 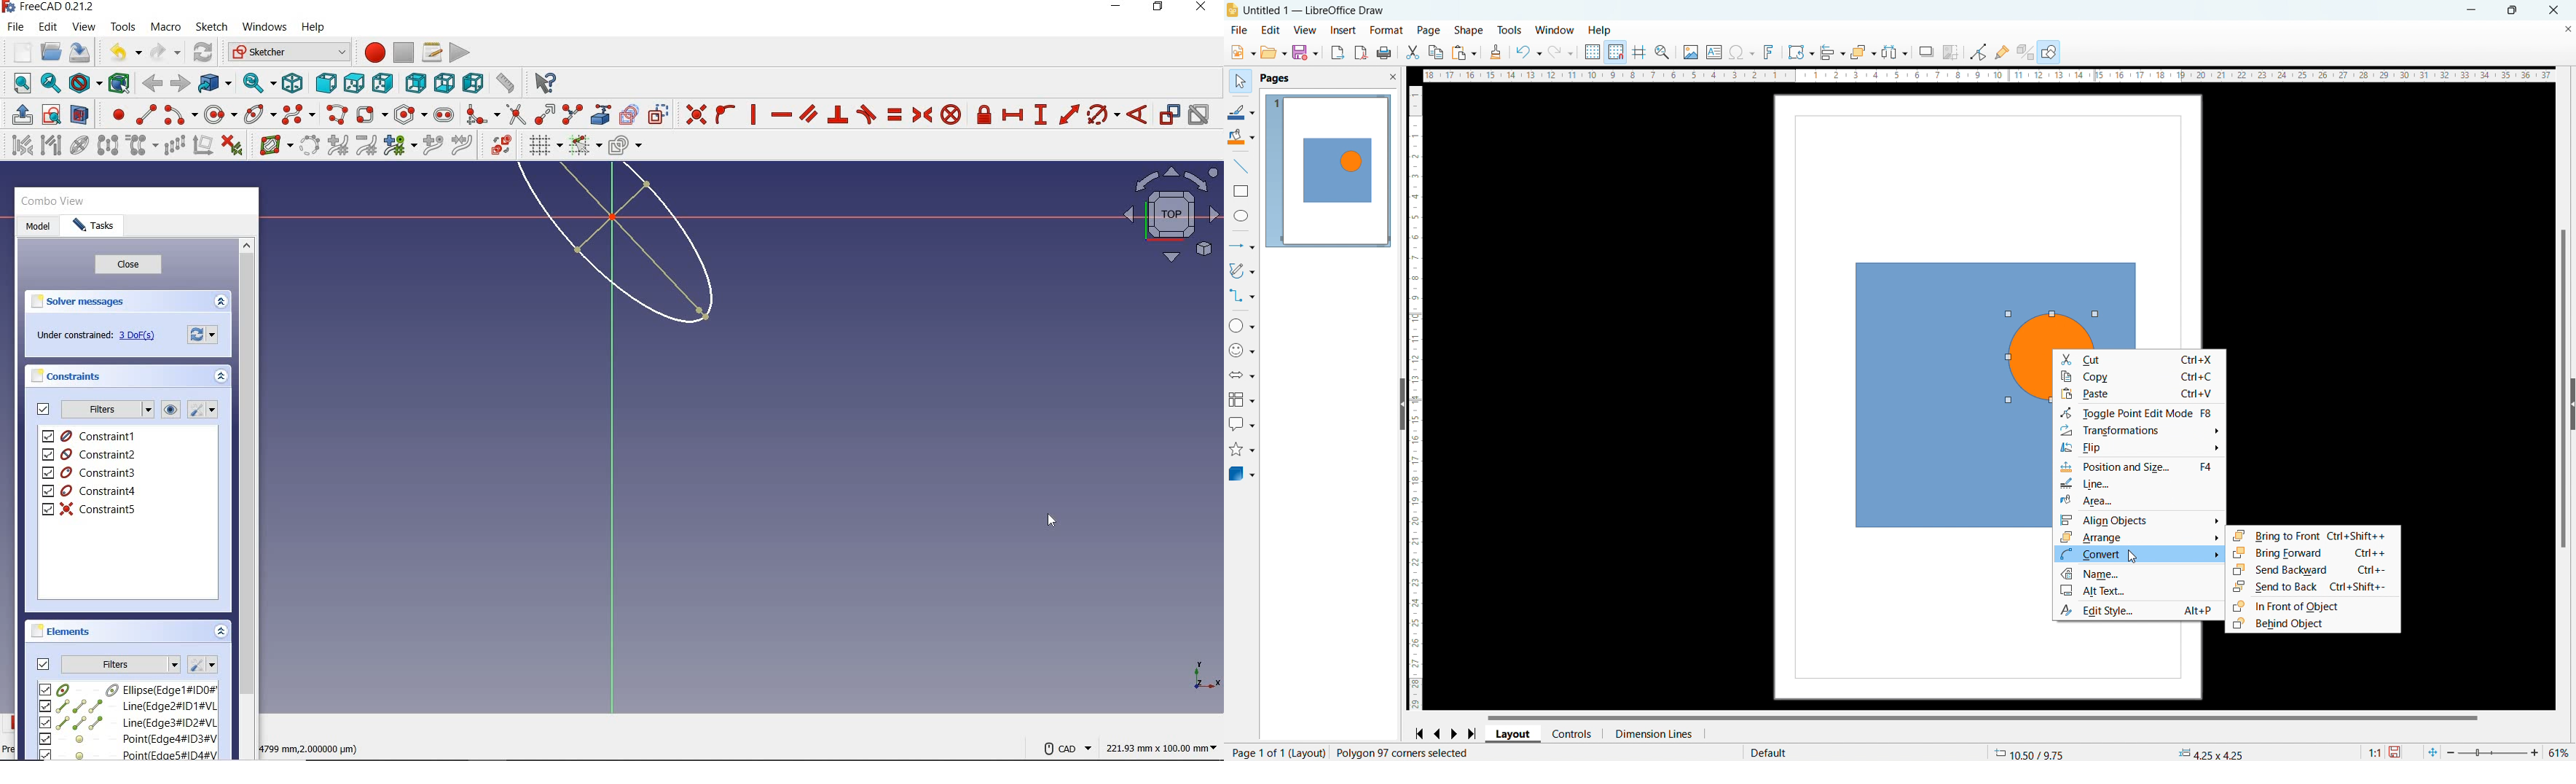 What do you see at coordinates (152, 84) in the screenshot?
I see `back` at bounding box center [152, 84].